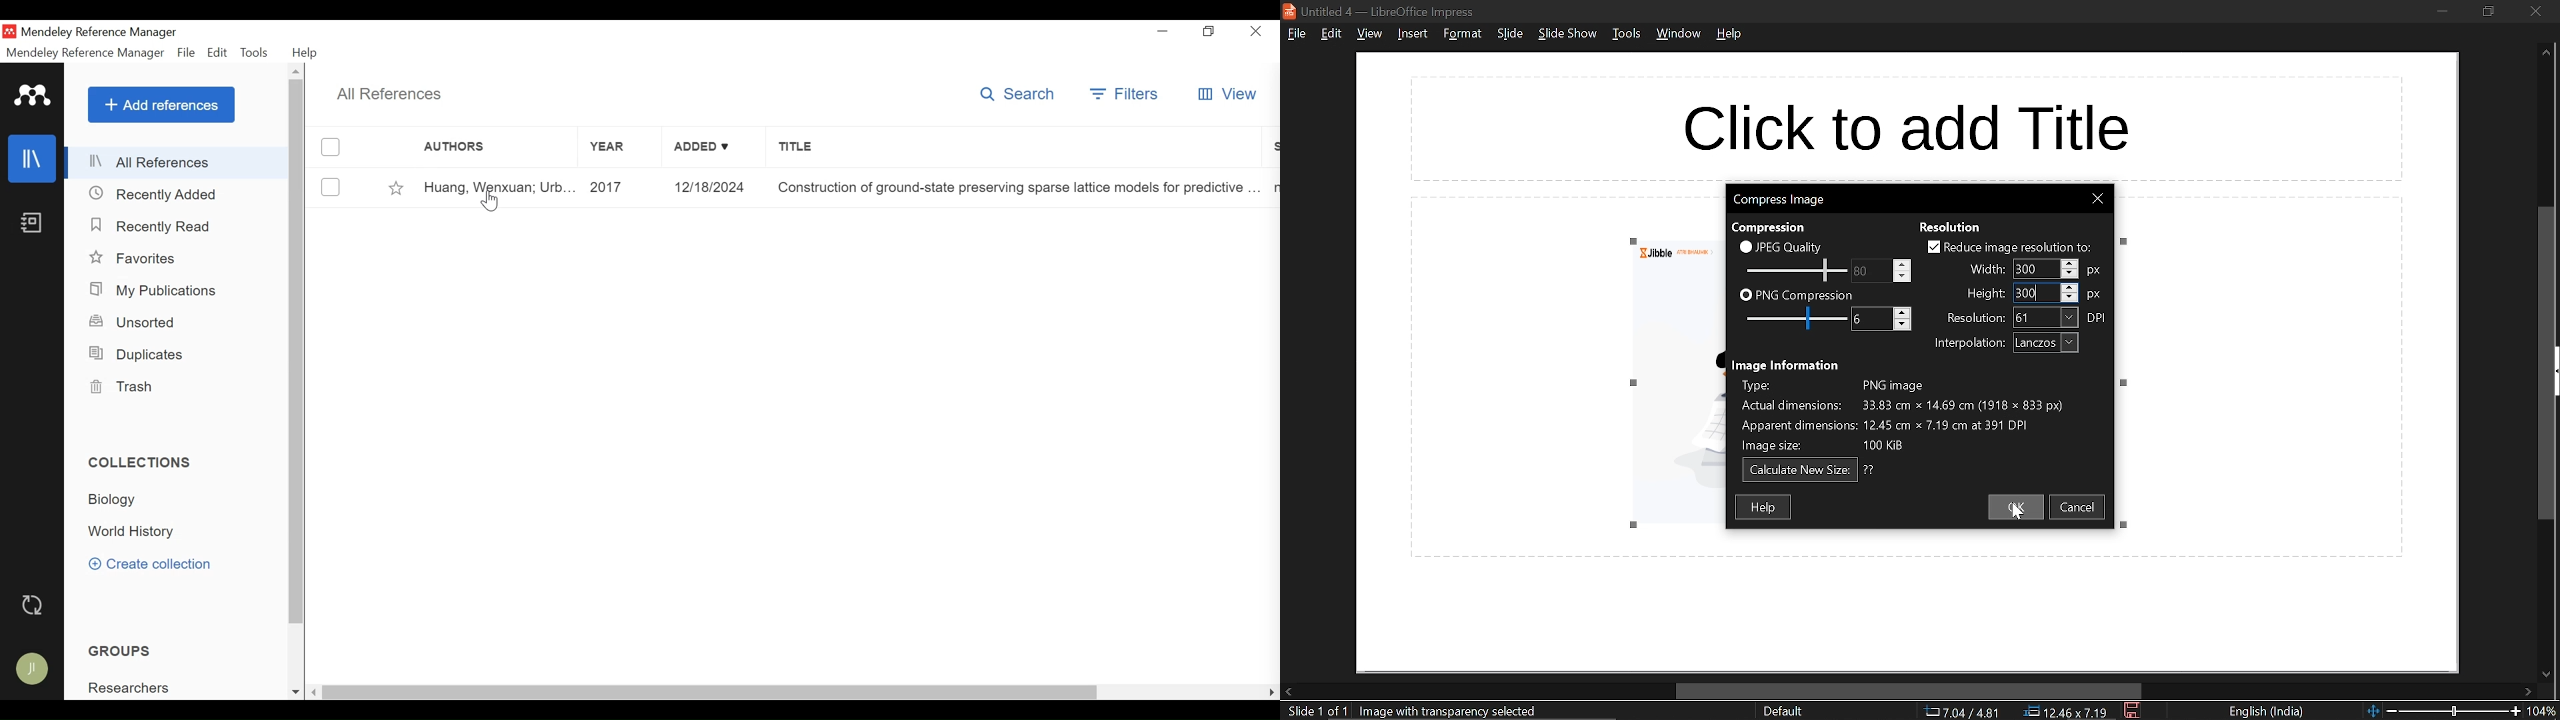  Describe the element at coordinates (1021, 189) in the screenshot. I see `Title` at that location.